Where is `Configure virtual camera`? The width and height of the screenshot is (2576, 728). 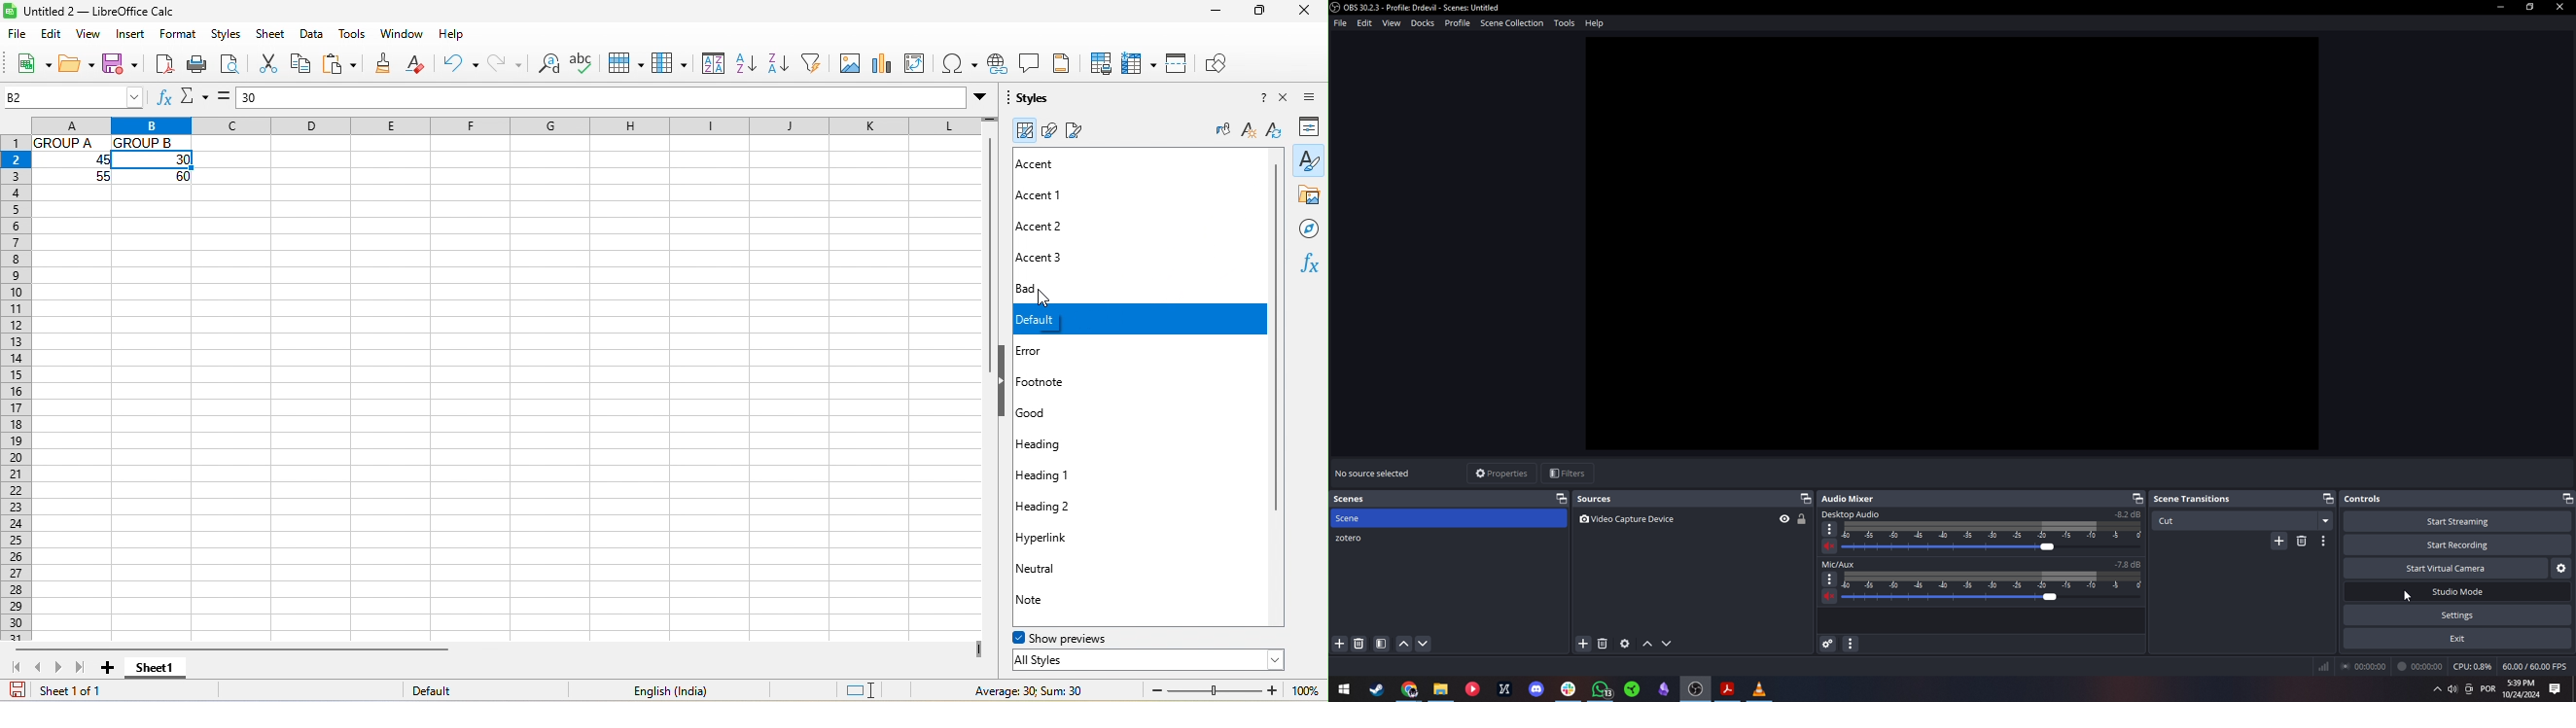 Configure virtual camera is located at coordinates (2562, 569).